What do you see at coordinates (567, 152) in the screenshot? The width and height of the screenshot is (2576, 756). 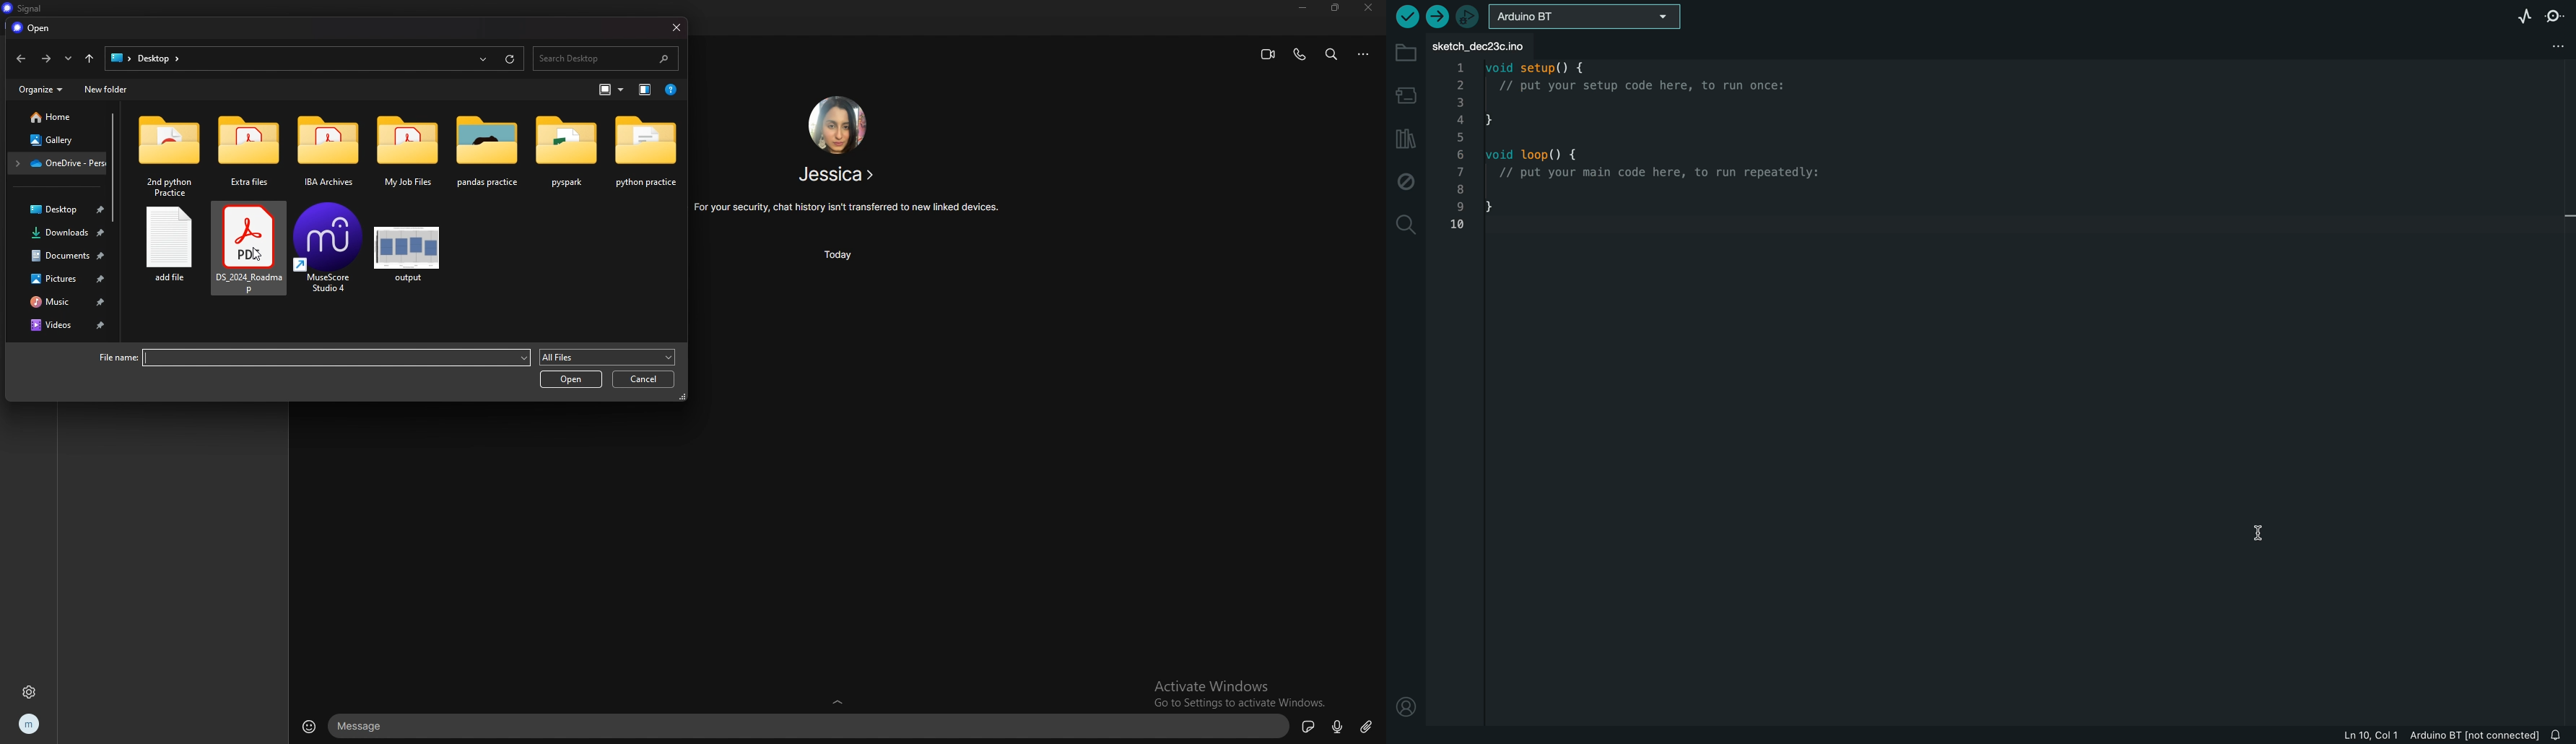 I see `folder` at bounding box center [567, 152].